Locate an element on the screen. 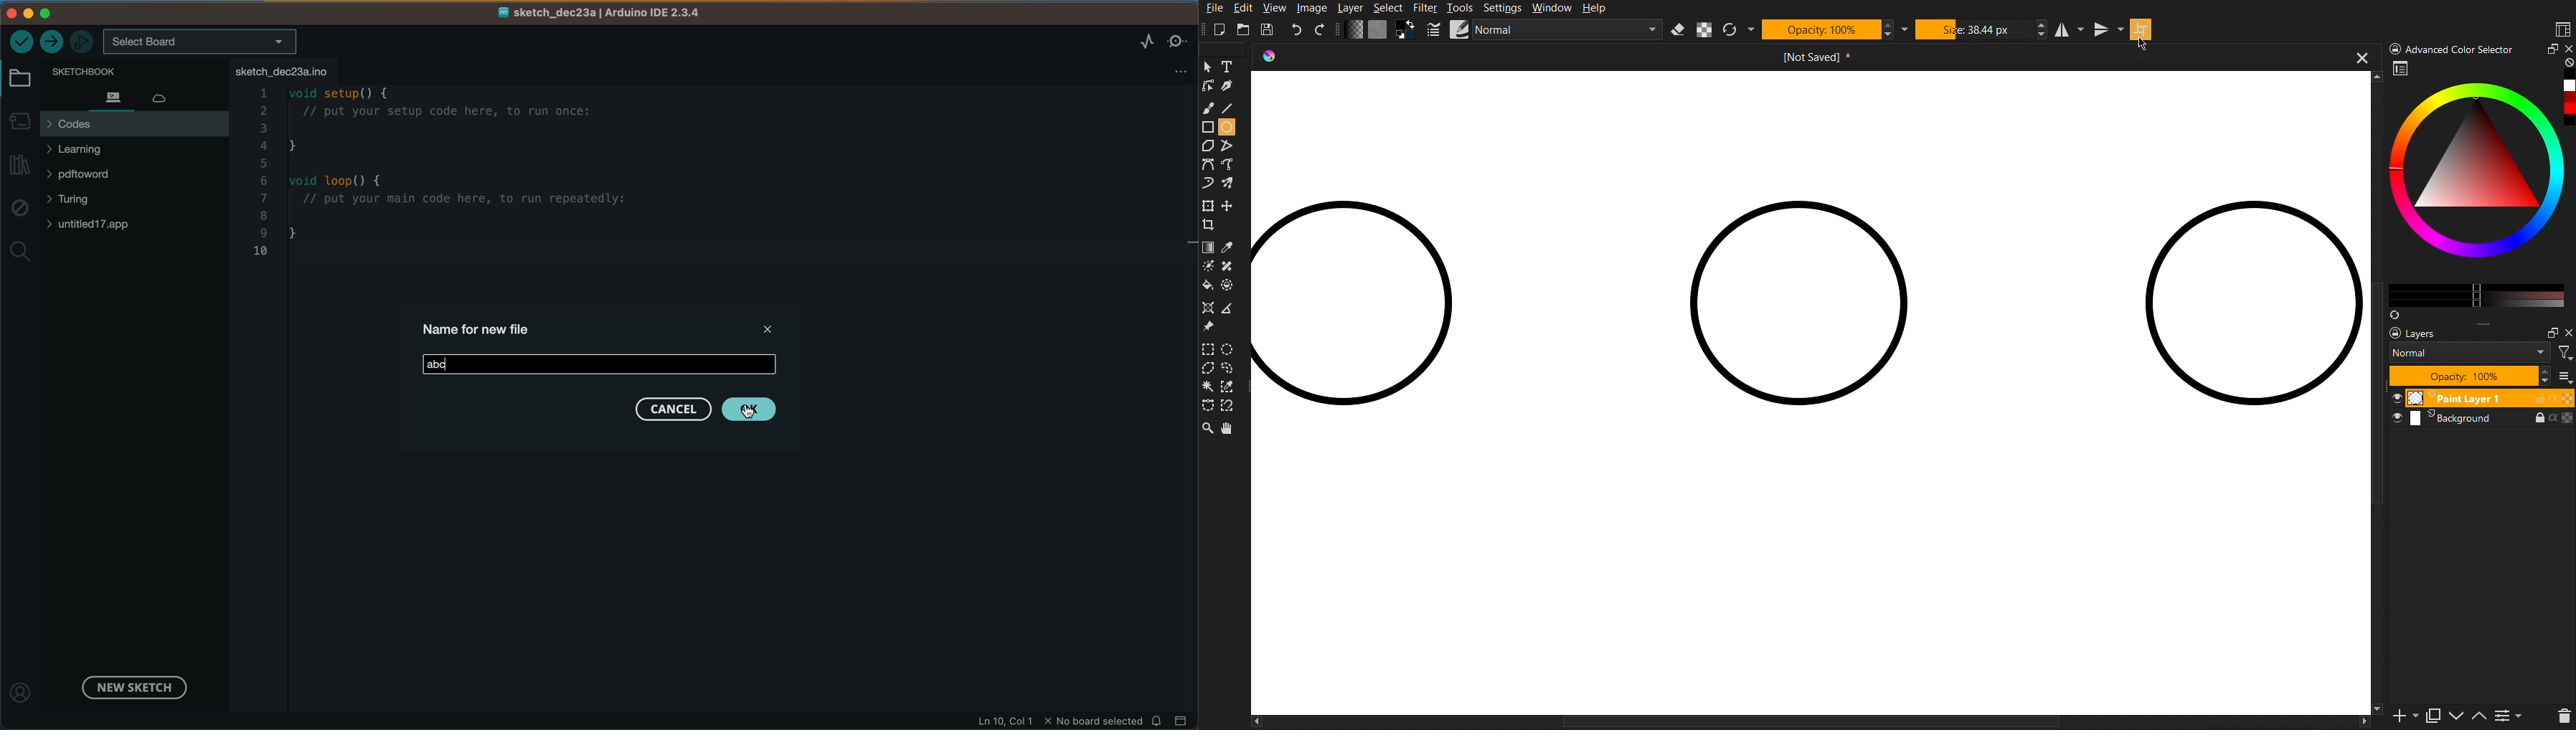 The width and height of the screenshot is (2576, 756). Curve Tools is located at coordinates (1208, 165).